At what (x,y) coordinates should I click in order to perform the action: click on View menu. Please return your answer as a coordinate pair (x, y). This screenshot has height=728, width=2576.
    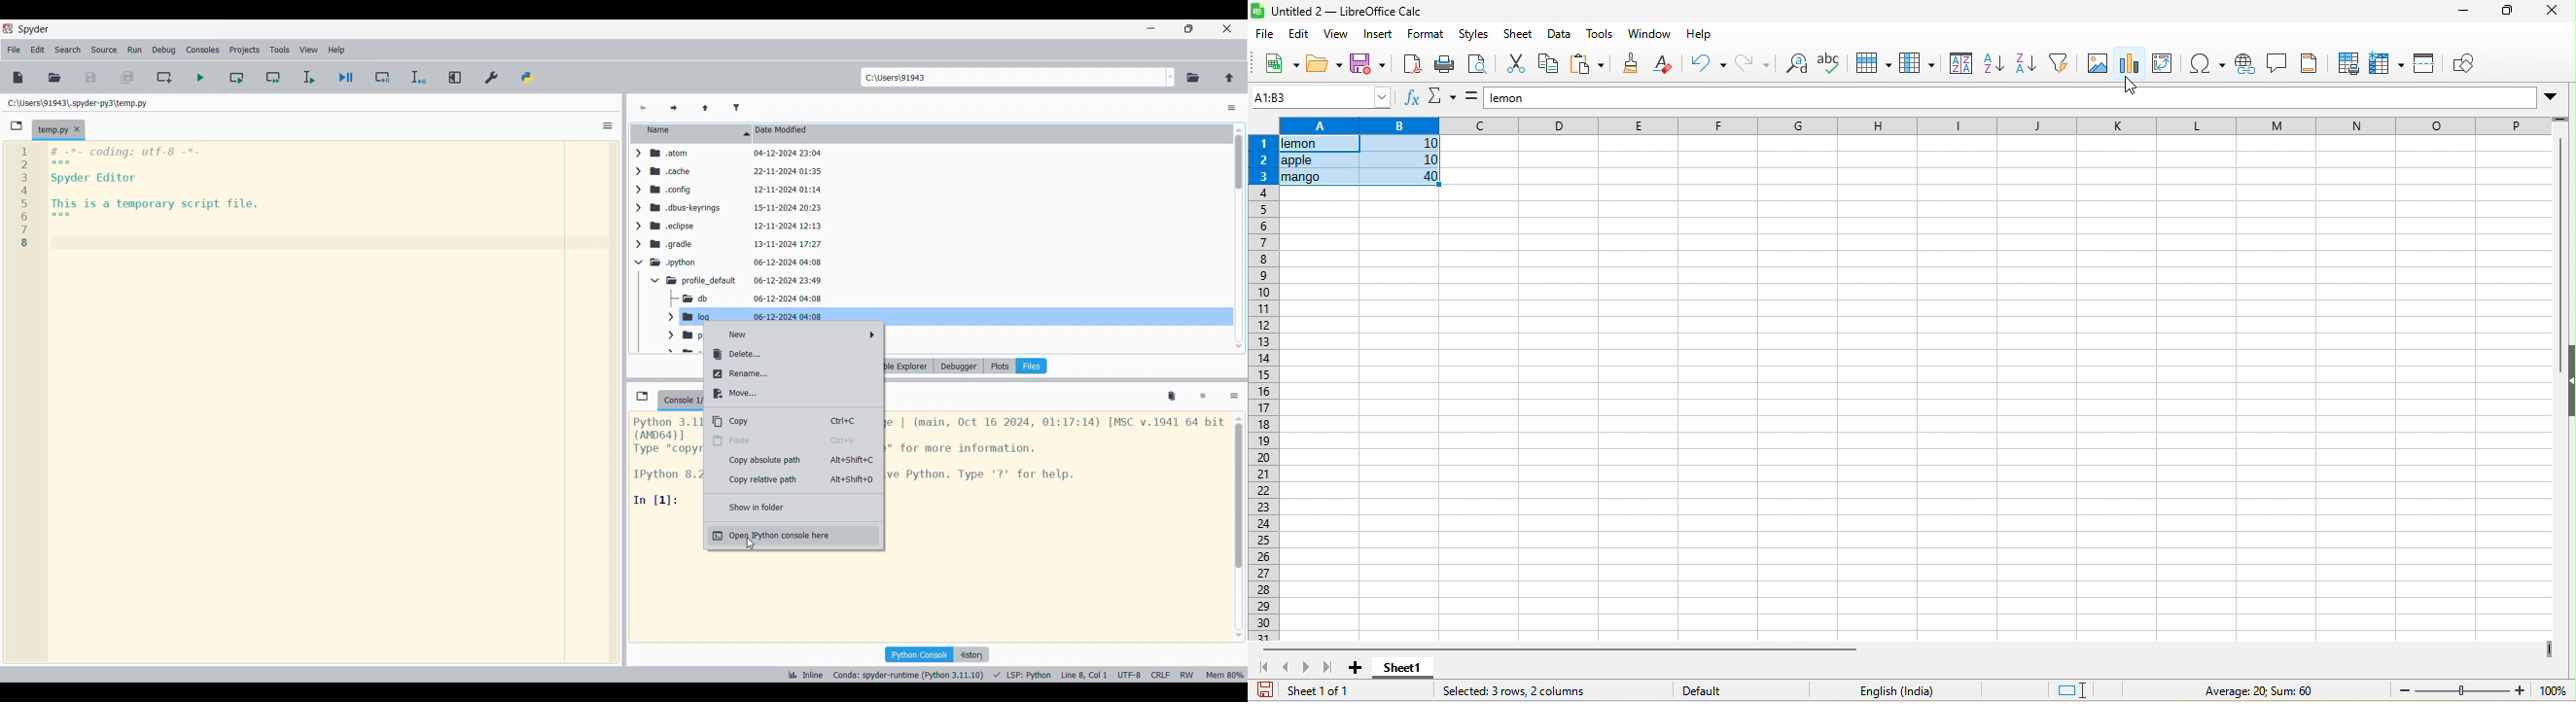
    Looking at the image, I should click on (309, 49).